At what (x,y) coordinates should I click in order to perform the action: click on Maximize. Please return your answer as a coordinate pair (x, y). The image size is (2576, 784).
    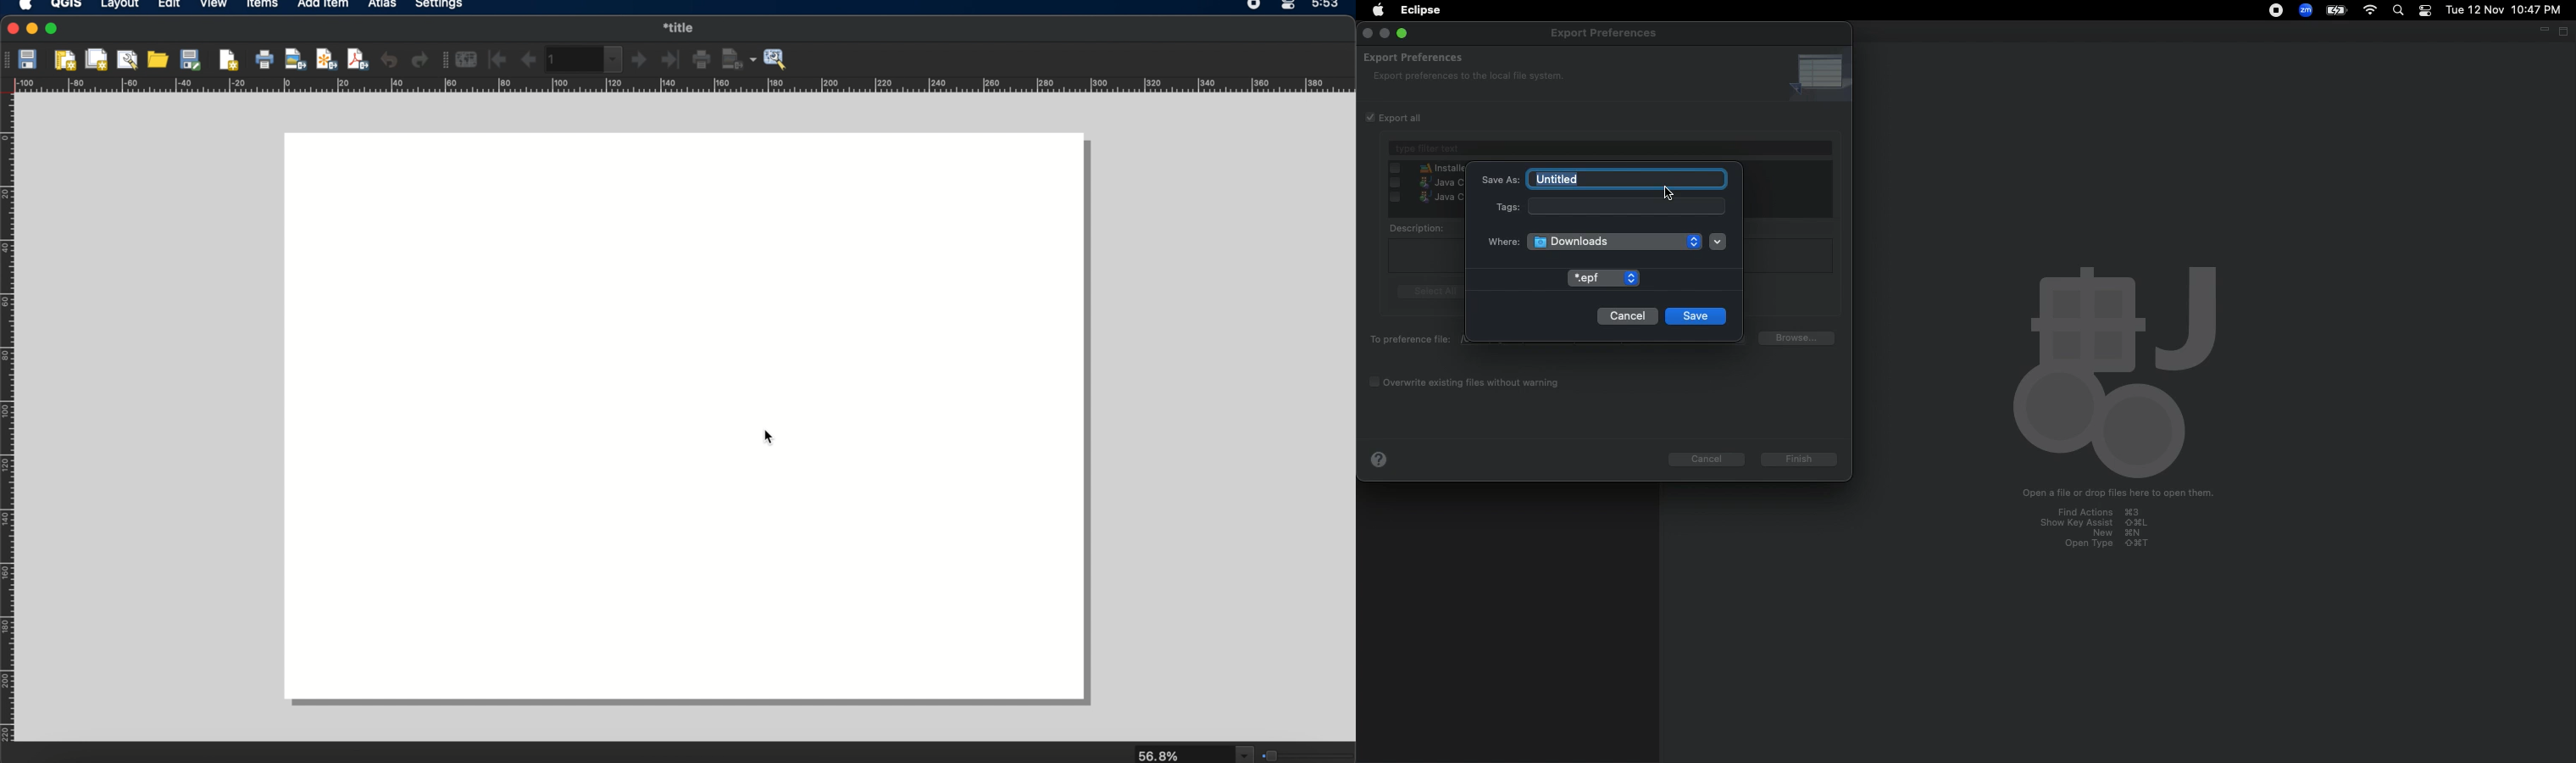
    Looking at the image, I should click on (2565, 32).